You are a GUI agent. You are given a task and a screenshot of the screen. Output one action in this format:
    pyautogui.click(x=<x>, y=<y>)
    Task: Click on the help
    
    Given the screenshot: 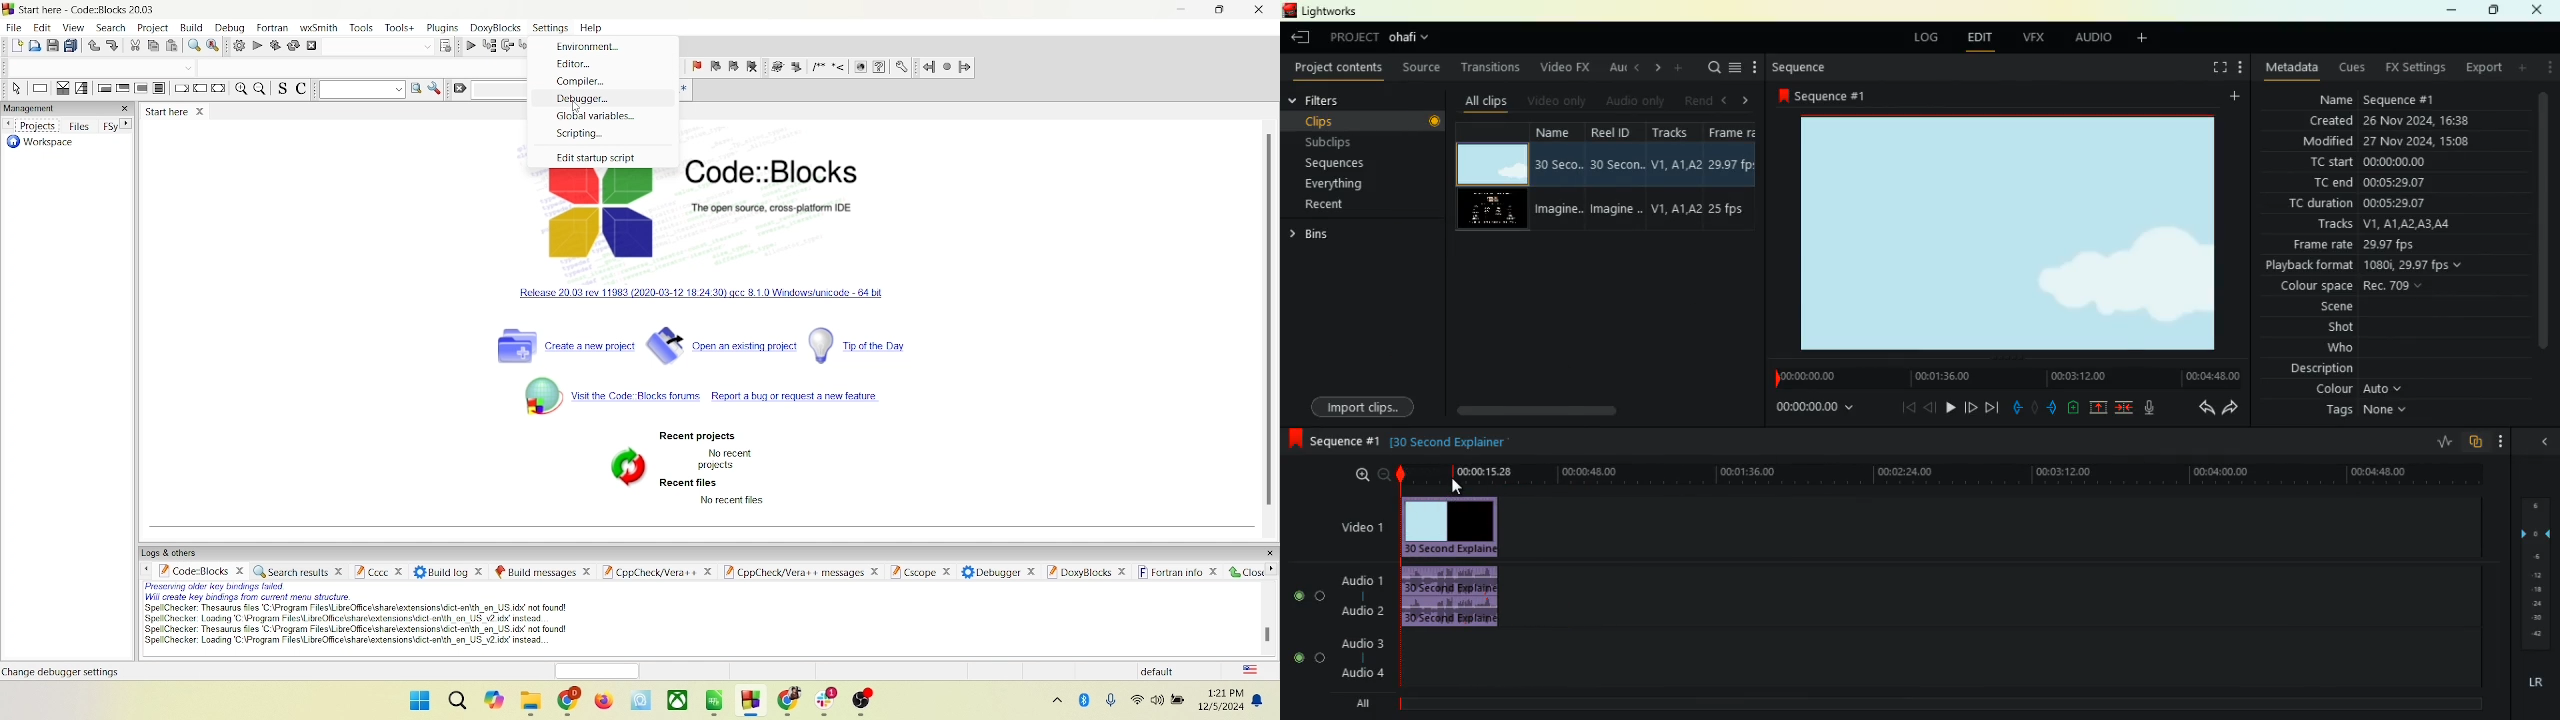 What is the action you would take?
    pyautogui.click(x=879, y=68)
    